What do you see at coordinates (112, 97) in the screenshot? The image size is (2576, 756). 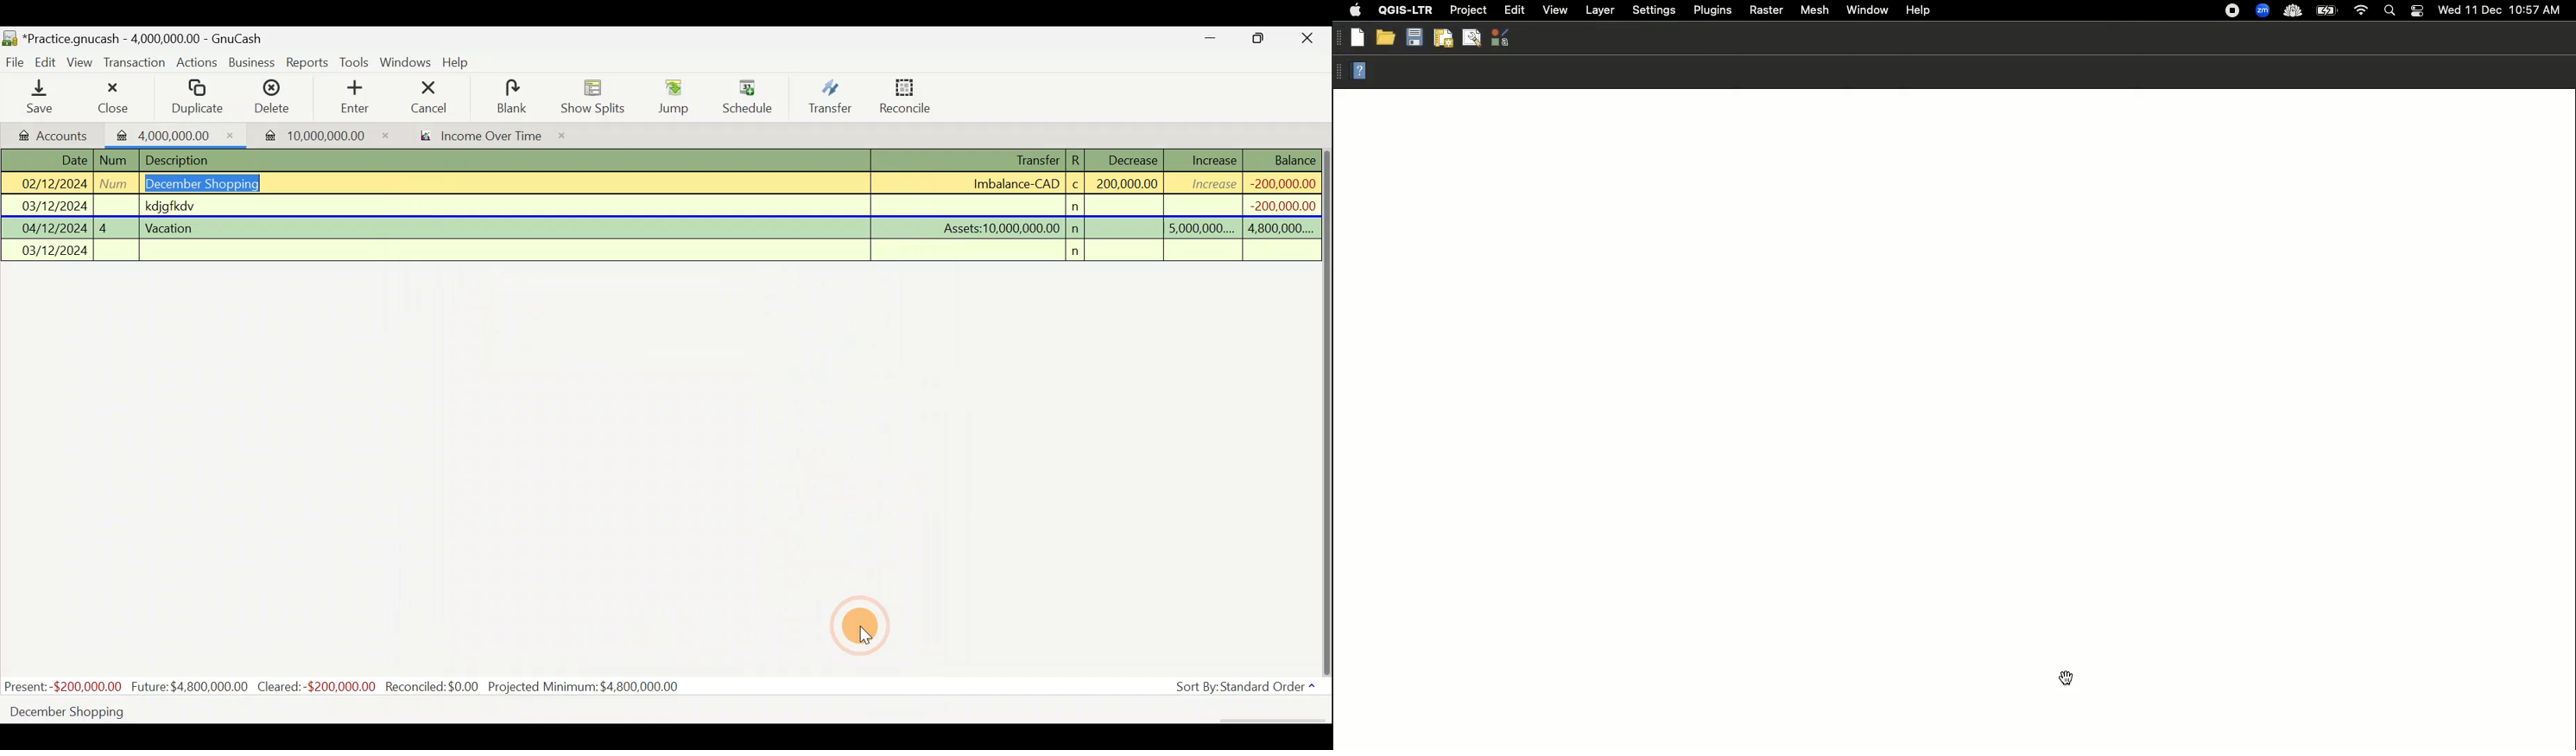 I see `Close` at bounding box center [112, 97].